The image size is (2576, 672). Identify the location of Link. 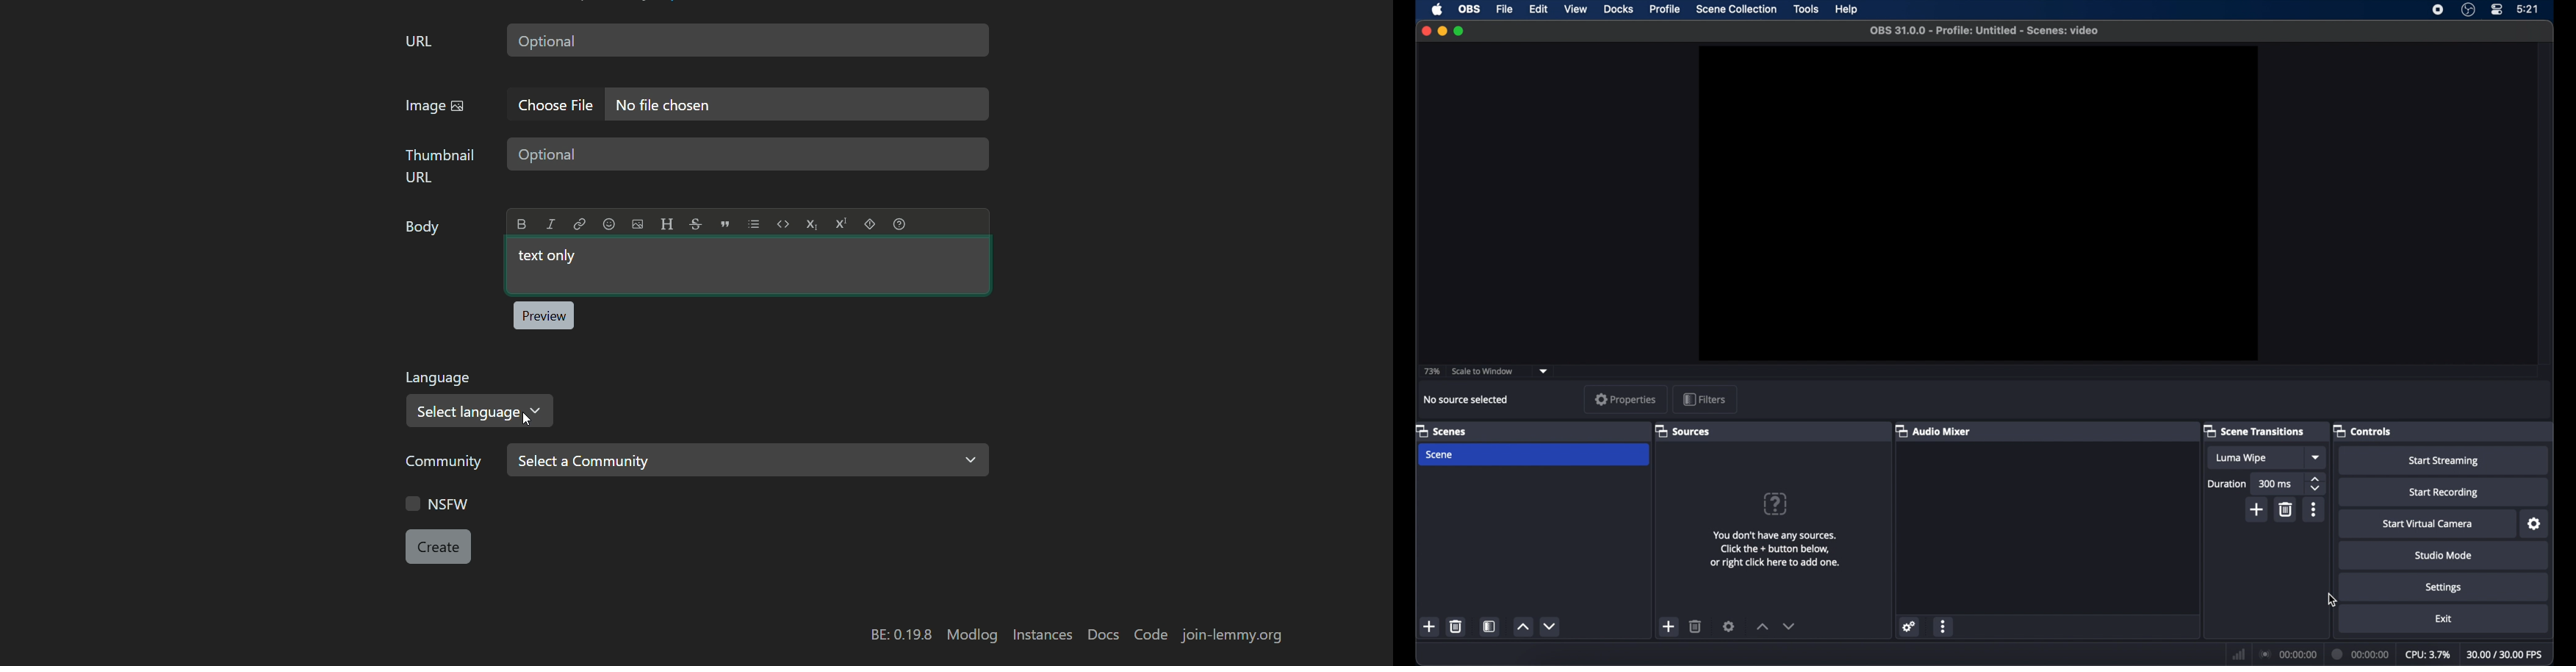
(579, 223).